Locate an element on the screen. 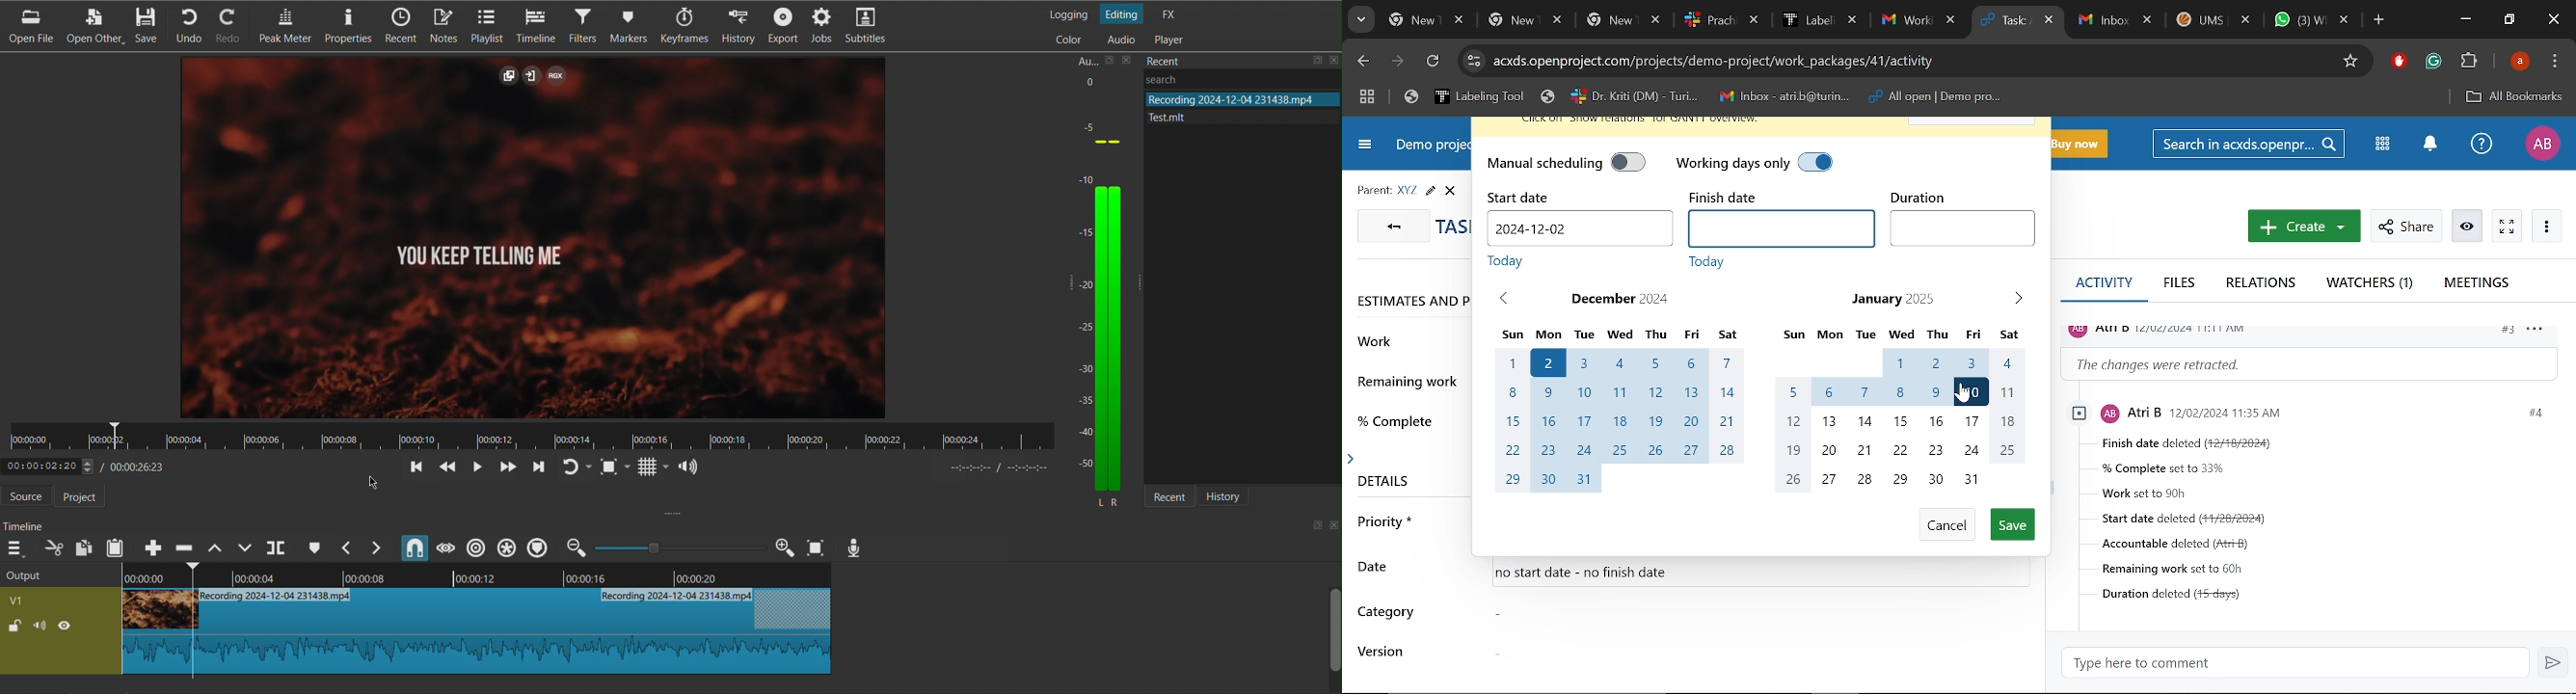  First Split is located at coordinates (149, 618).